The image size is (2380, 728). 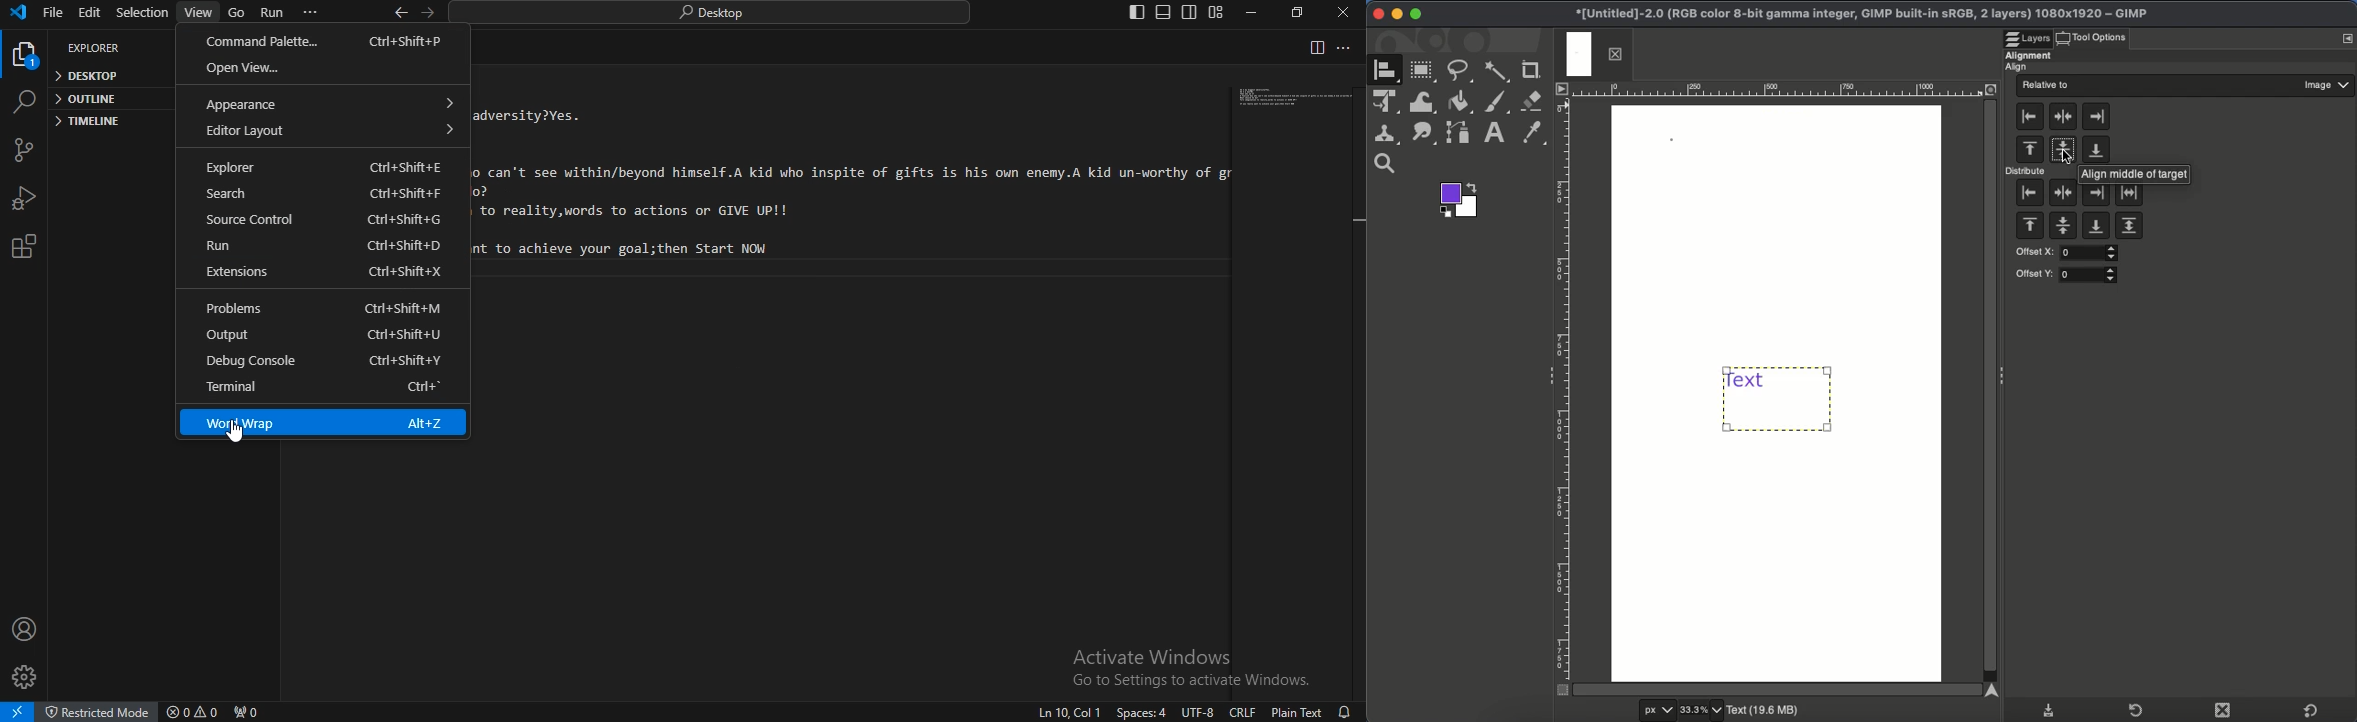 I want to click on px, so click(x=1655, y=711).